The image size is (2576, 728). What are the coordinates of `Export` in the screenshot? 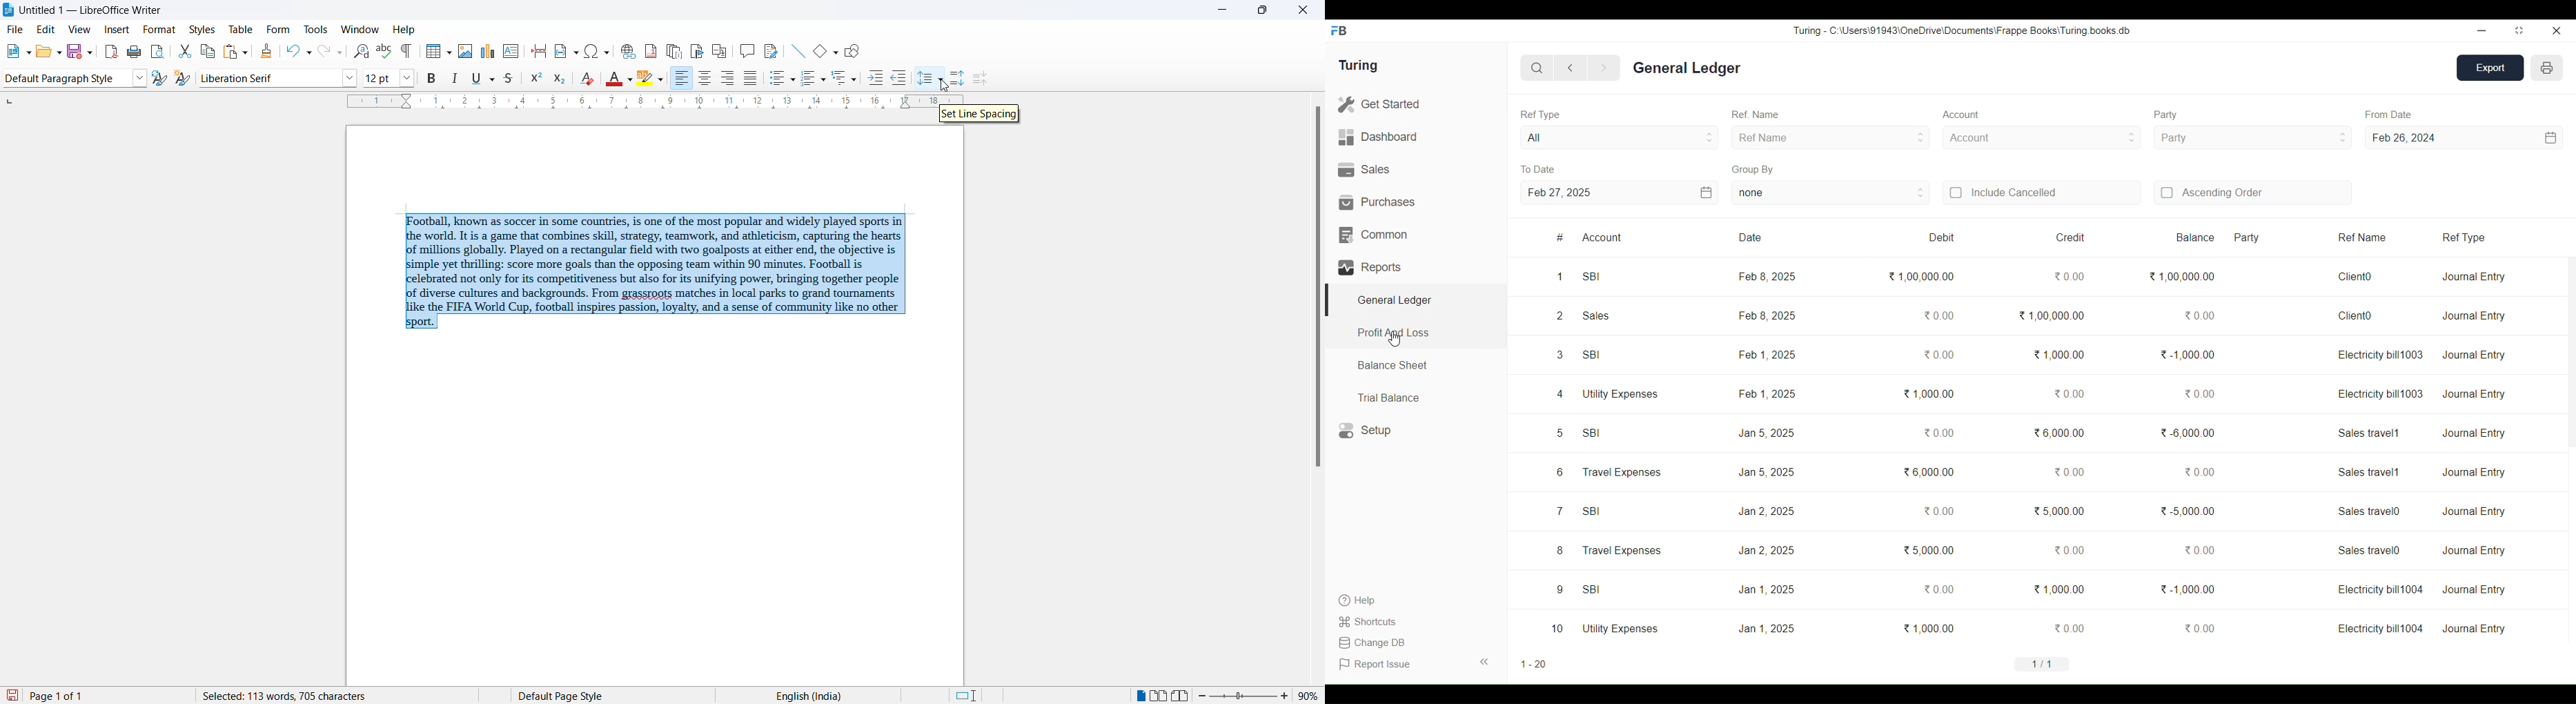 It's located at (2491, 68).